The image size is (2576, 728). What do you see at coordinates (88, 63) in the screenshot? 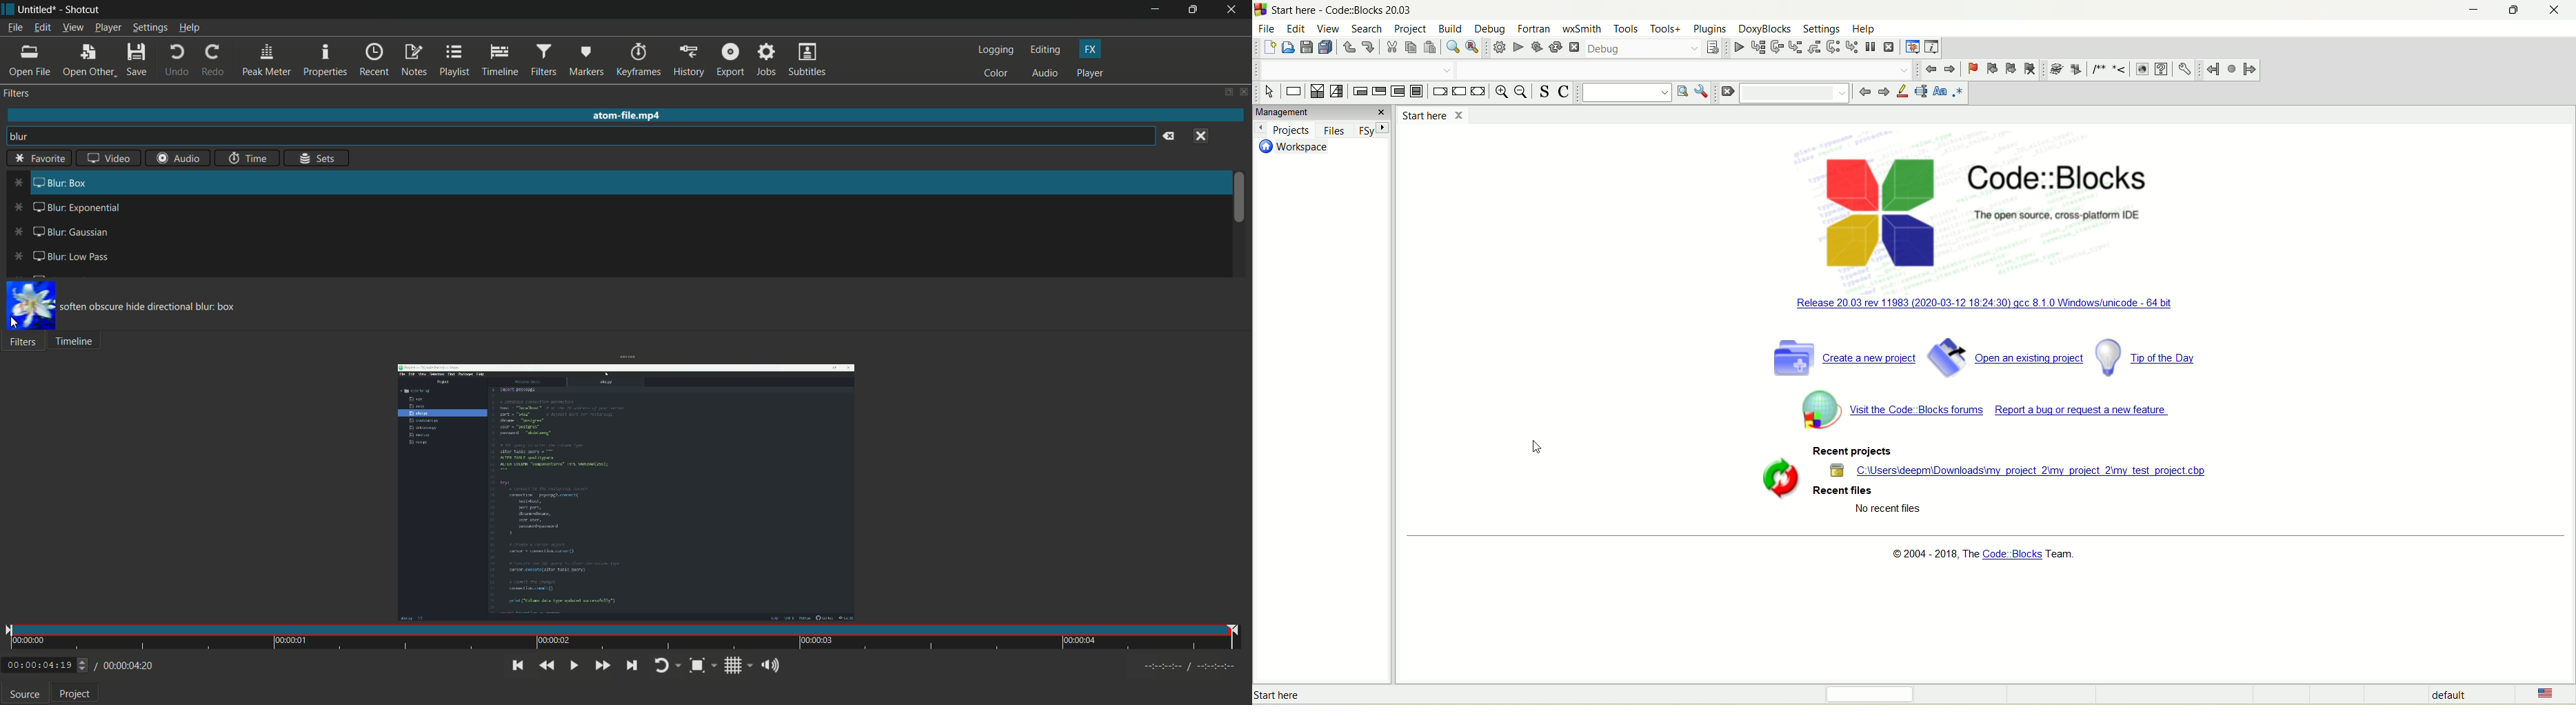
I see `open other` at bounding box center [88, 63].